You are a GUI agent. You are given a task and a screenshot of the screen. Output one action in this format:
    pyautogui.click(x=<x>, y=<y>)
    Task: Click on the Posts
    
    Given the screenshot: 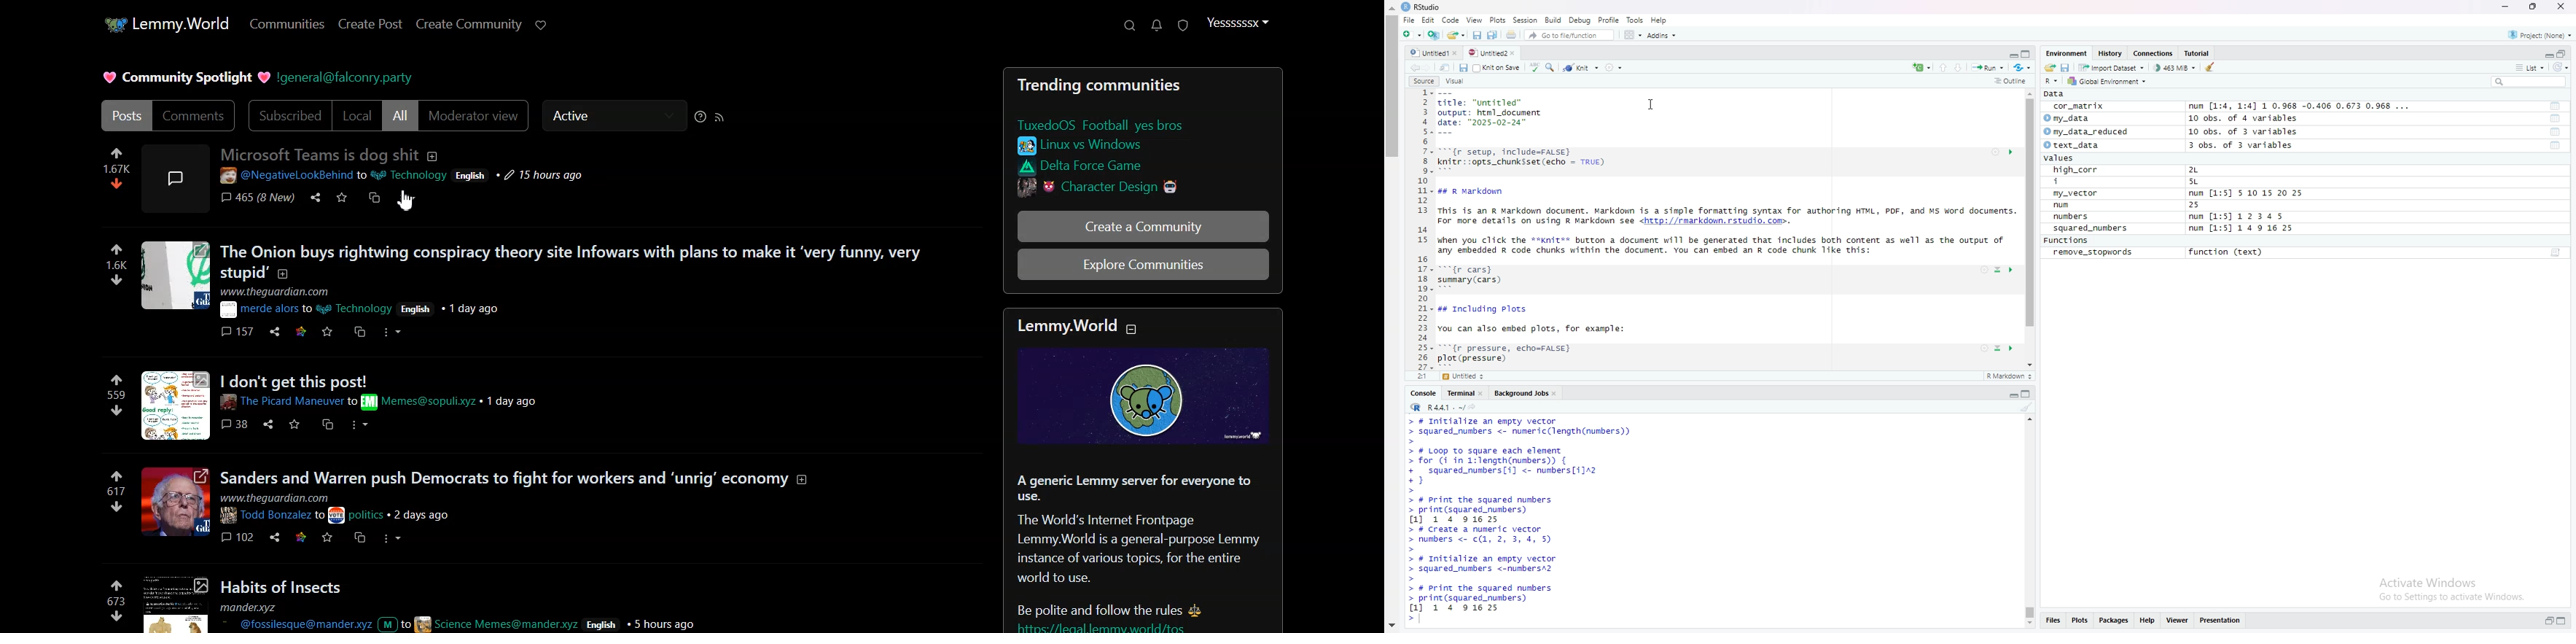 What is the action you would take?
    pyautogui.click(x=600, y=605)
    